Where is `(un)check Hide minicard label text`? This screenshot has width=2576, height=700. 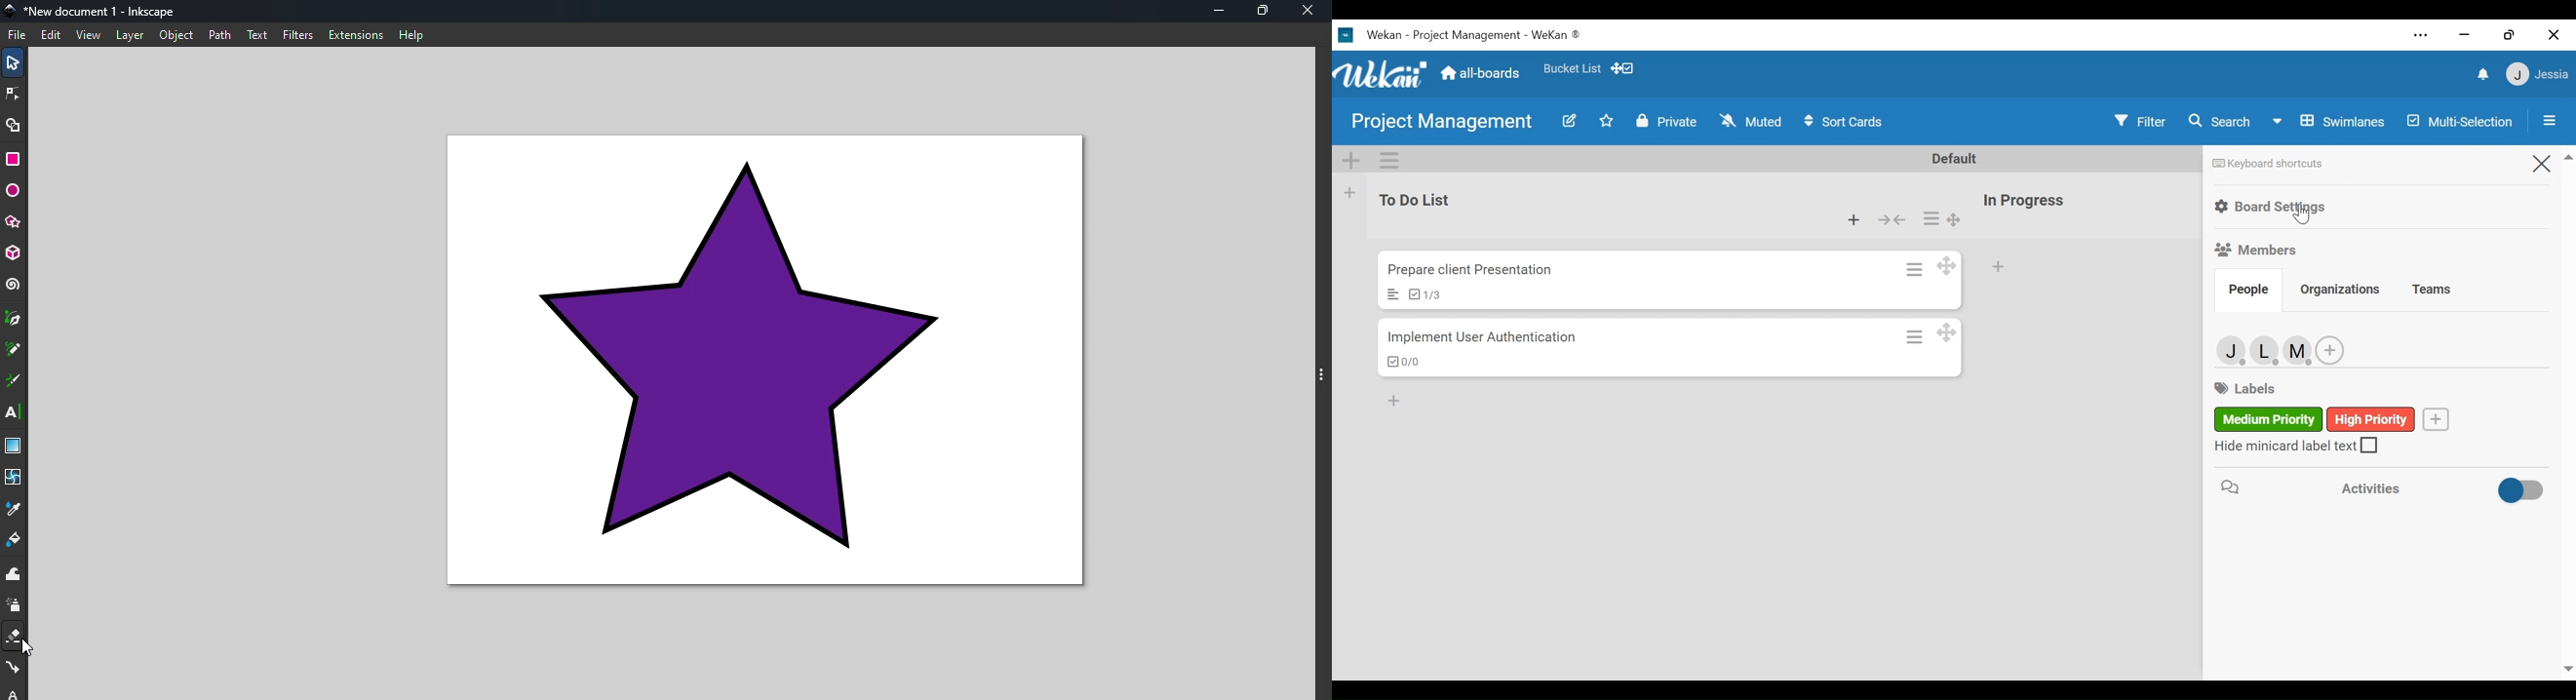
(un)check Hide minicard label text is located at coordinates (2304, 449).